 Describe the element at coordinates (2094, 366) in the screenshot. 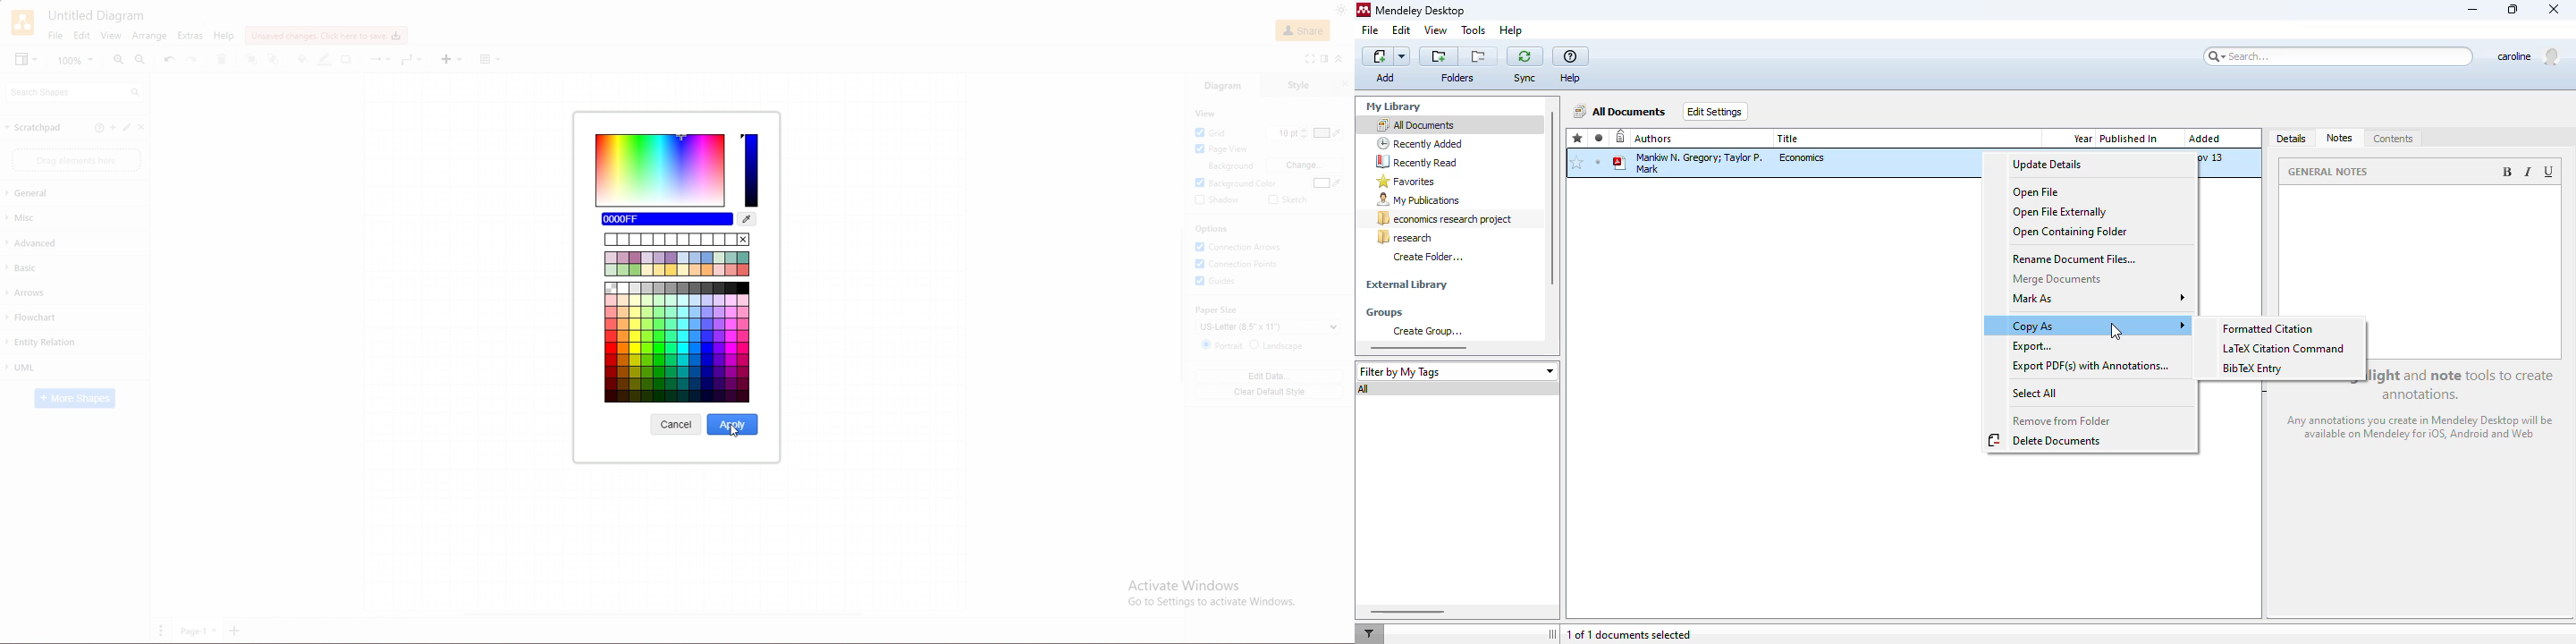

I see `export PDF(s) with annotations` at that location.